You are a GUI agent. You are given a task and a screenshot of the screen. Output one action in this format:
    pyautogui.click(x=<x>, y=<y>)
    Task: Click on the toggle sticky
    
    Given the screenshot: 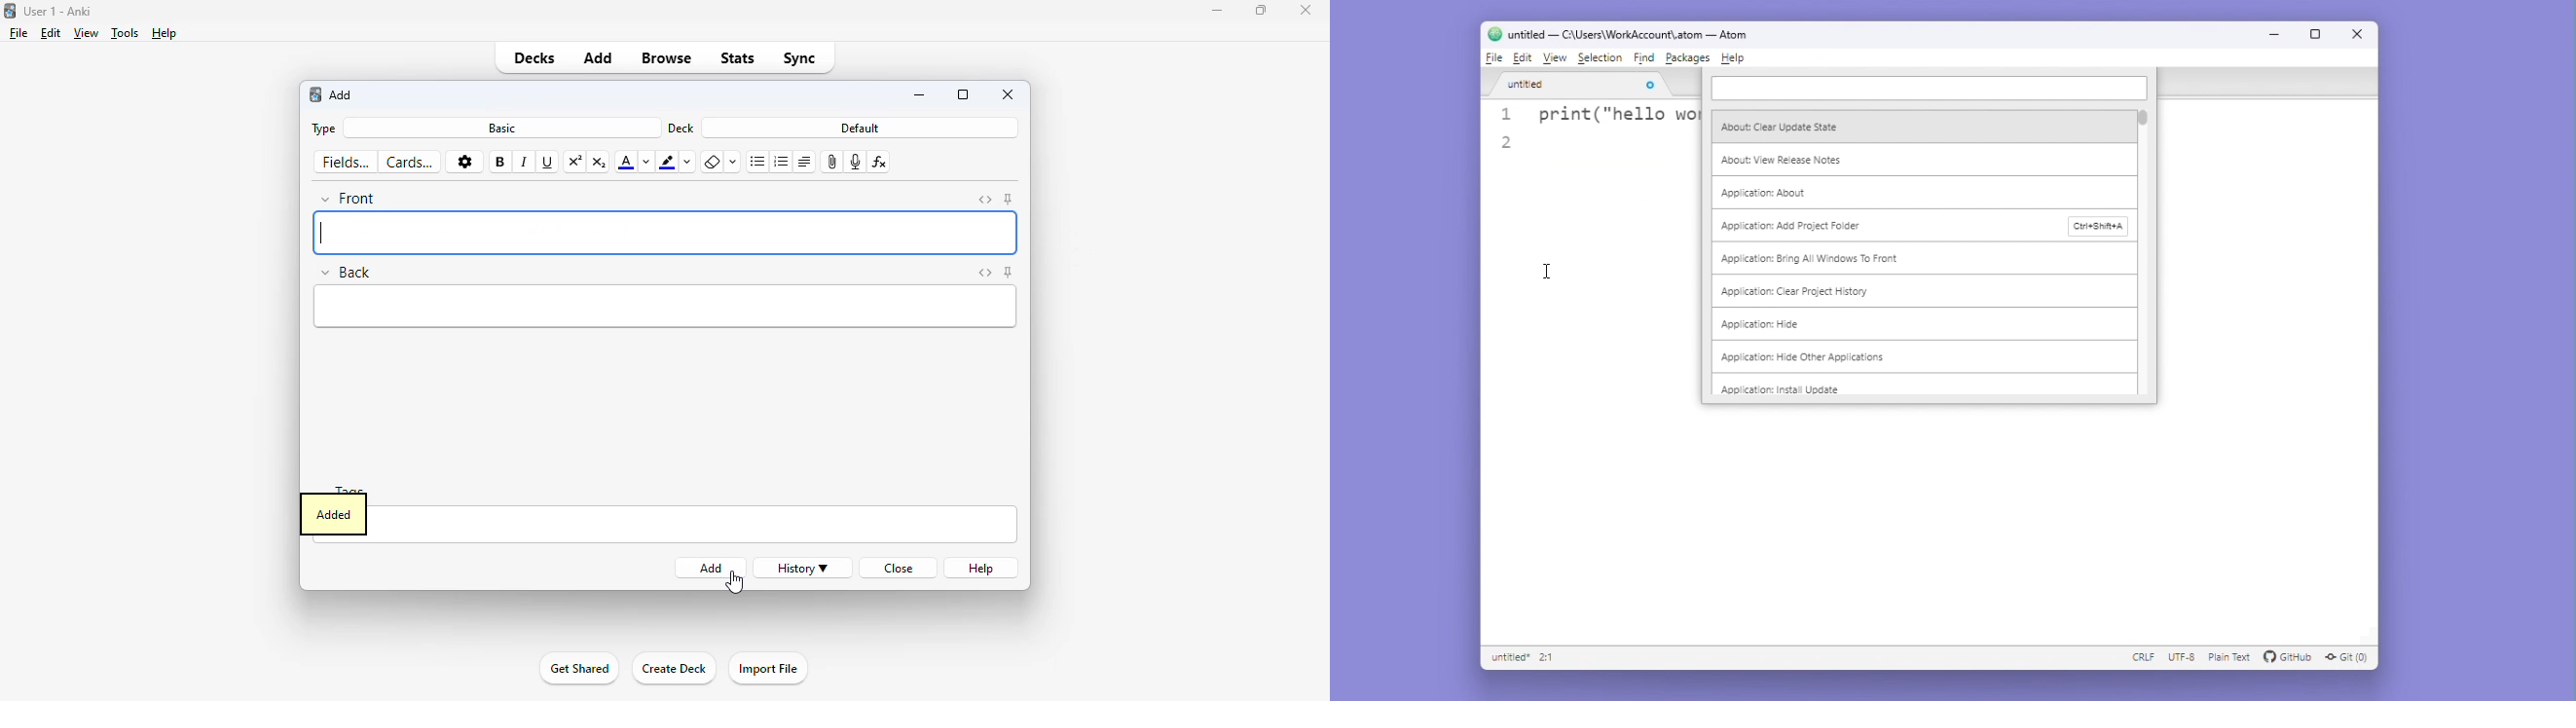 What is the action you would take?
    pyautogui.click(x=1010, y=199)
    